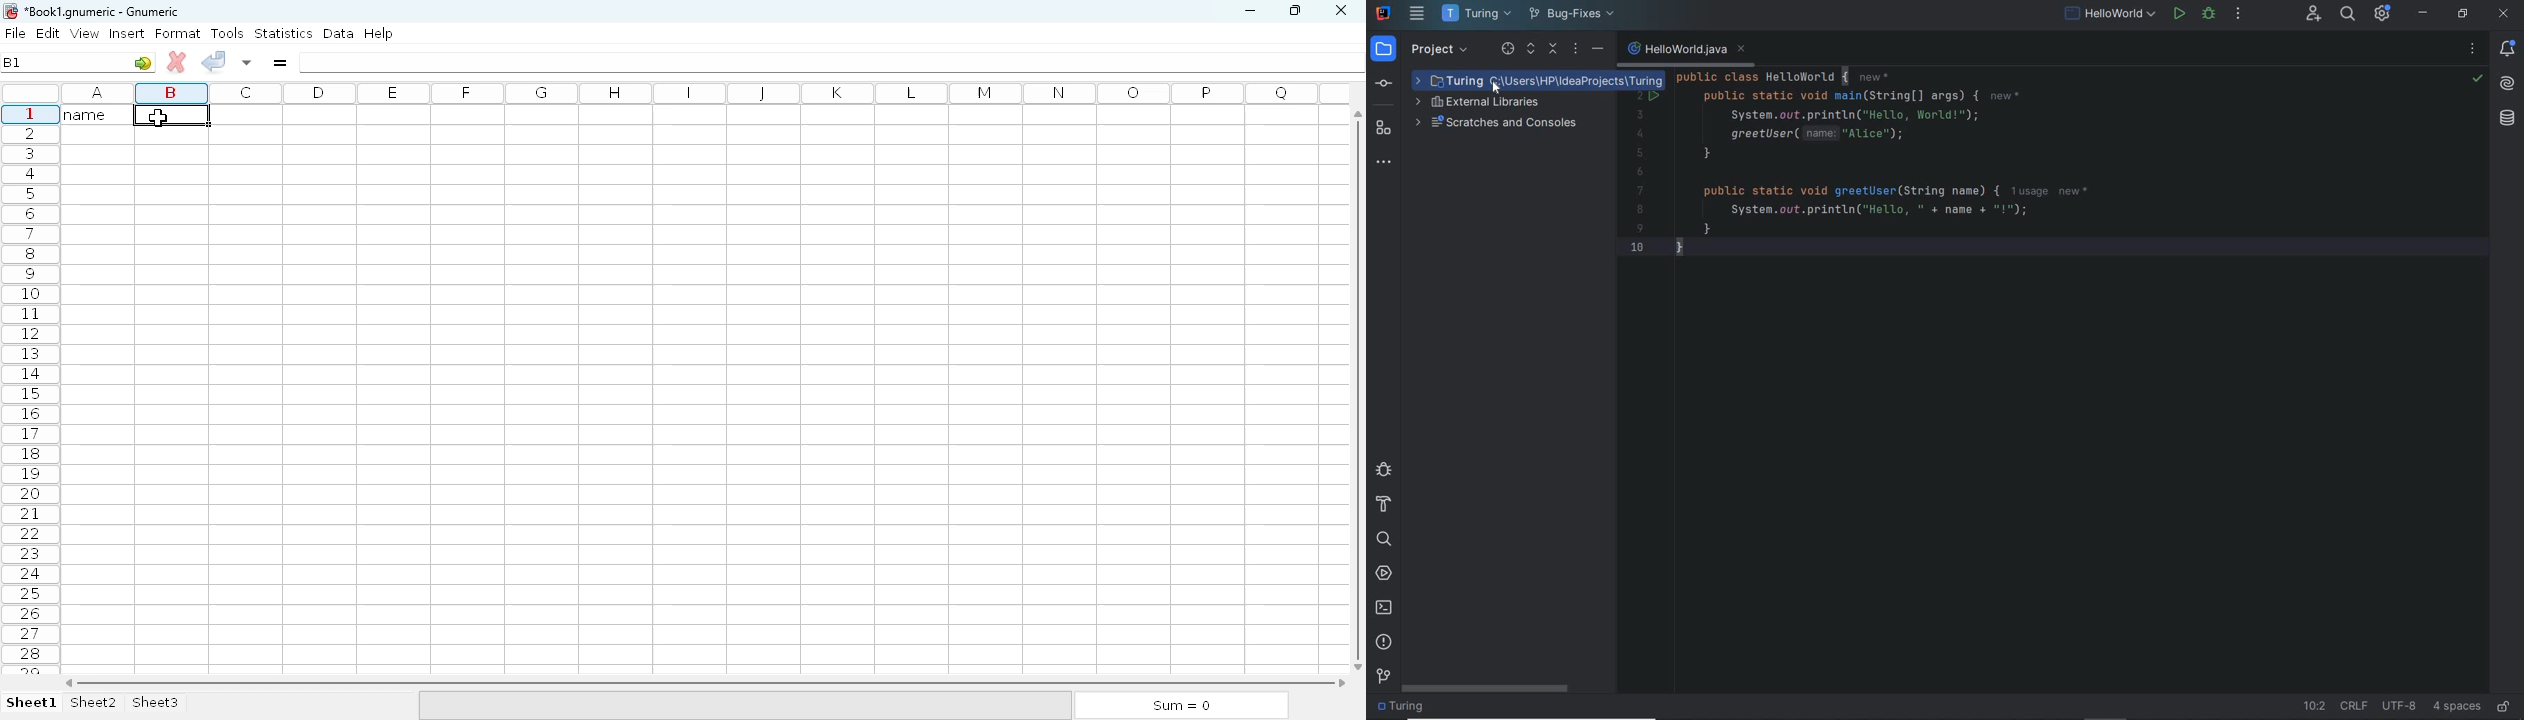  Describe the element at coordinates (699, 91) in the screenshot. I see `column` at that location.